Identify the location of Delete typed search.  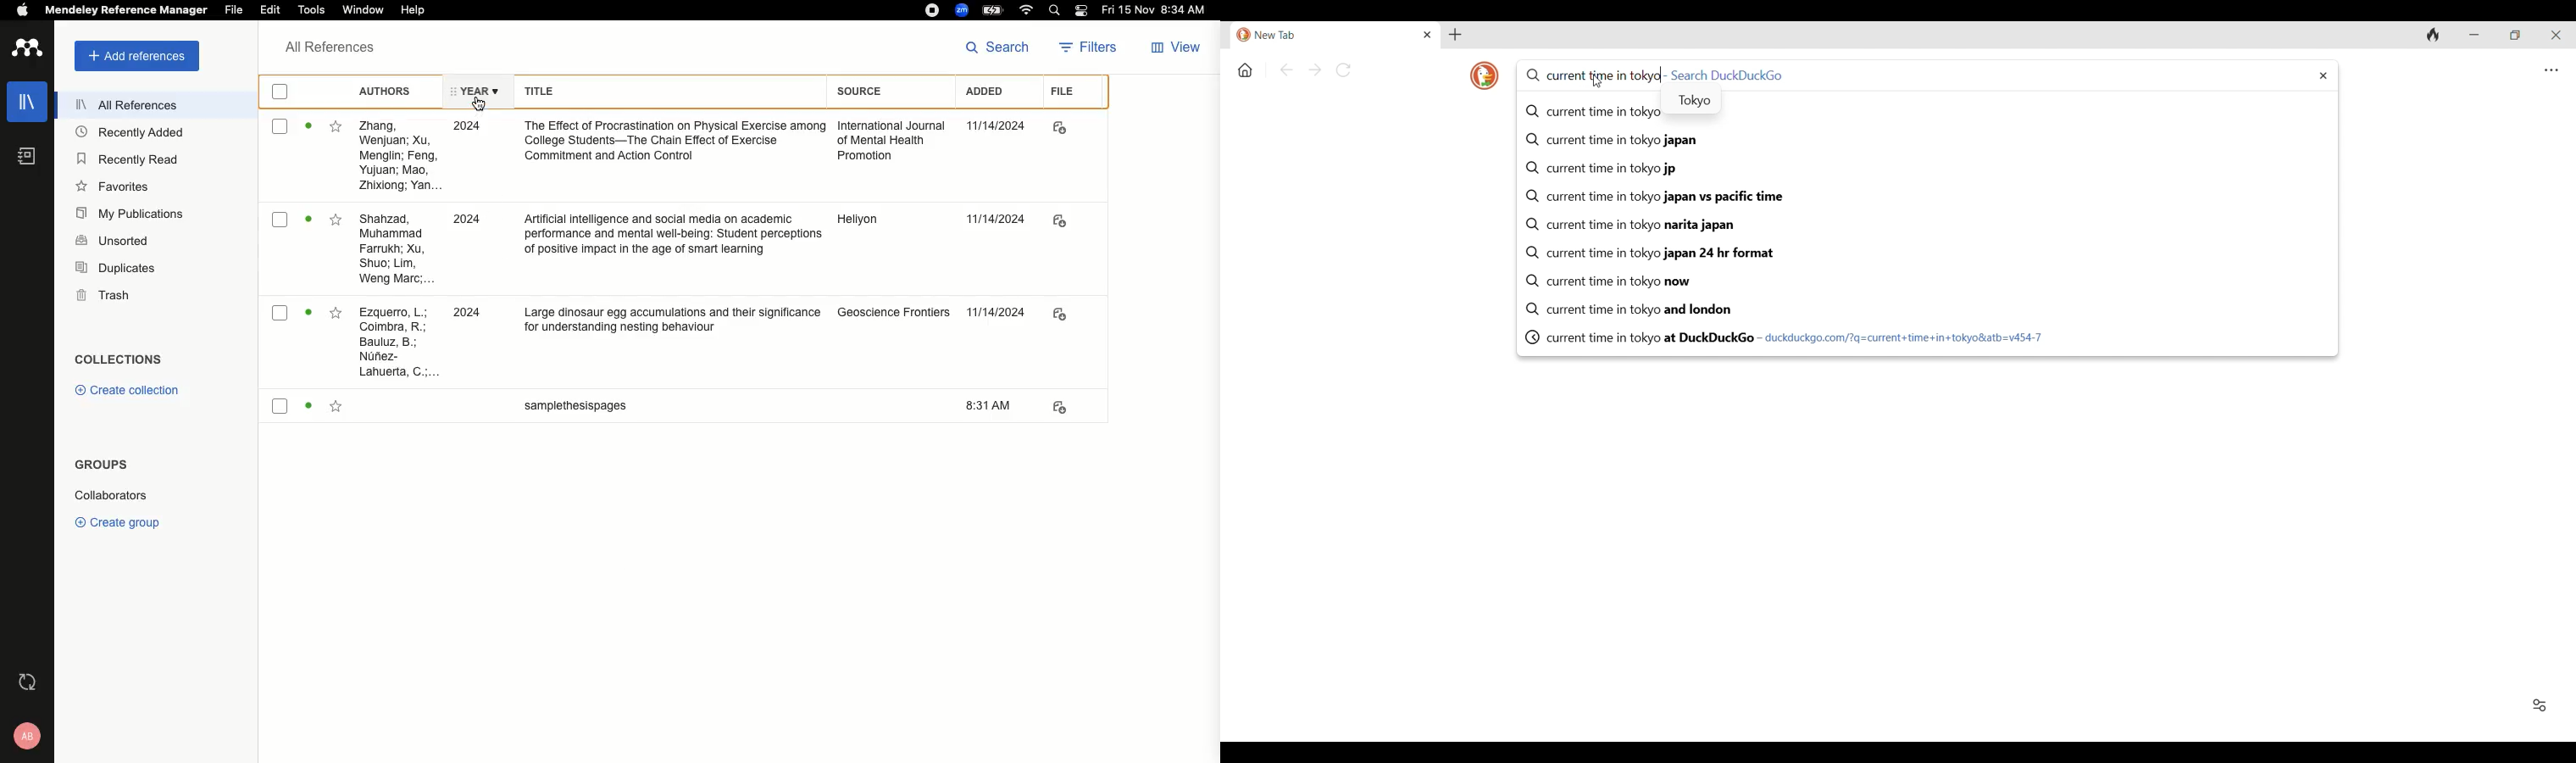
(2323, 76).